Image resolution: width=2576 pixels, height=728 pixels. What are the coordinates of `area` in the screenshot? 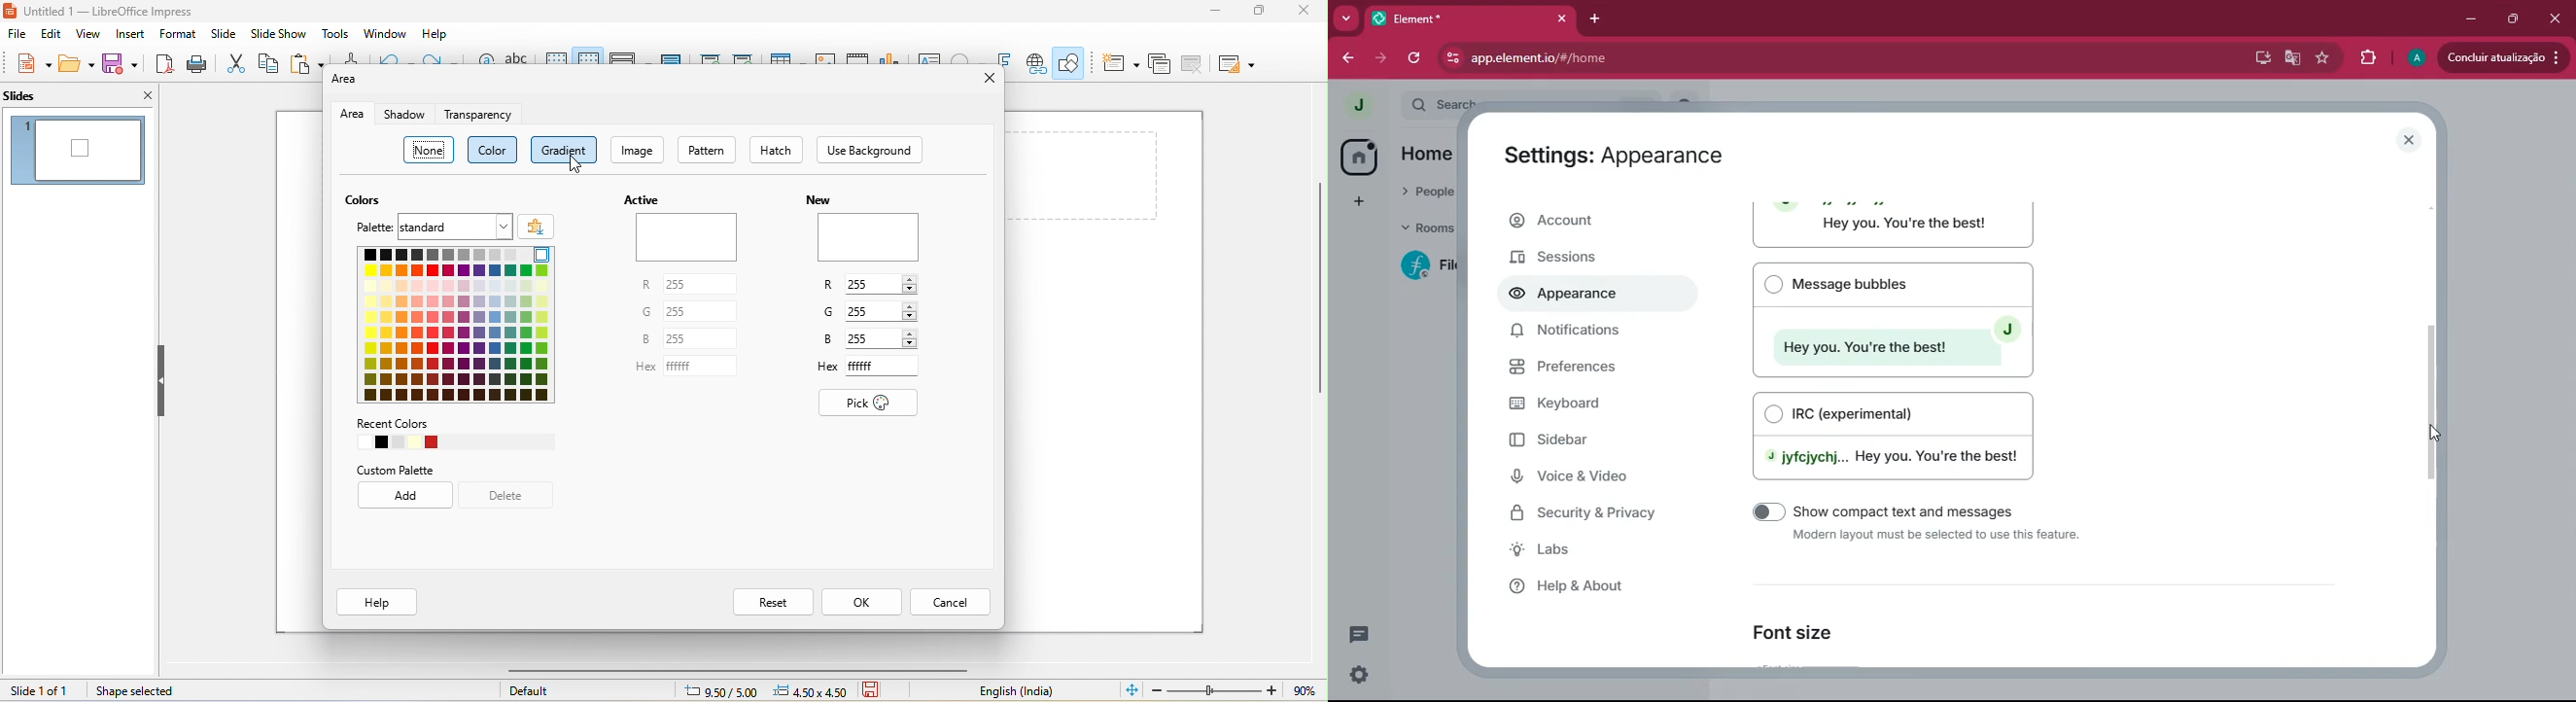 It's located at (355, 115).